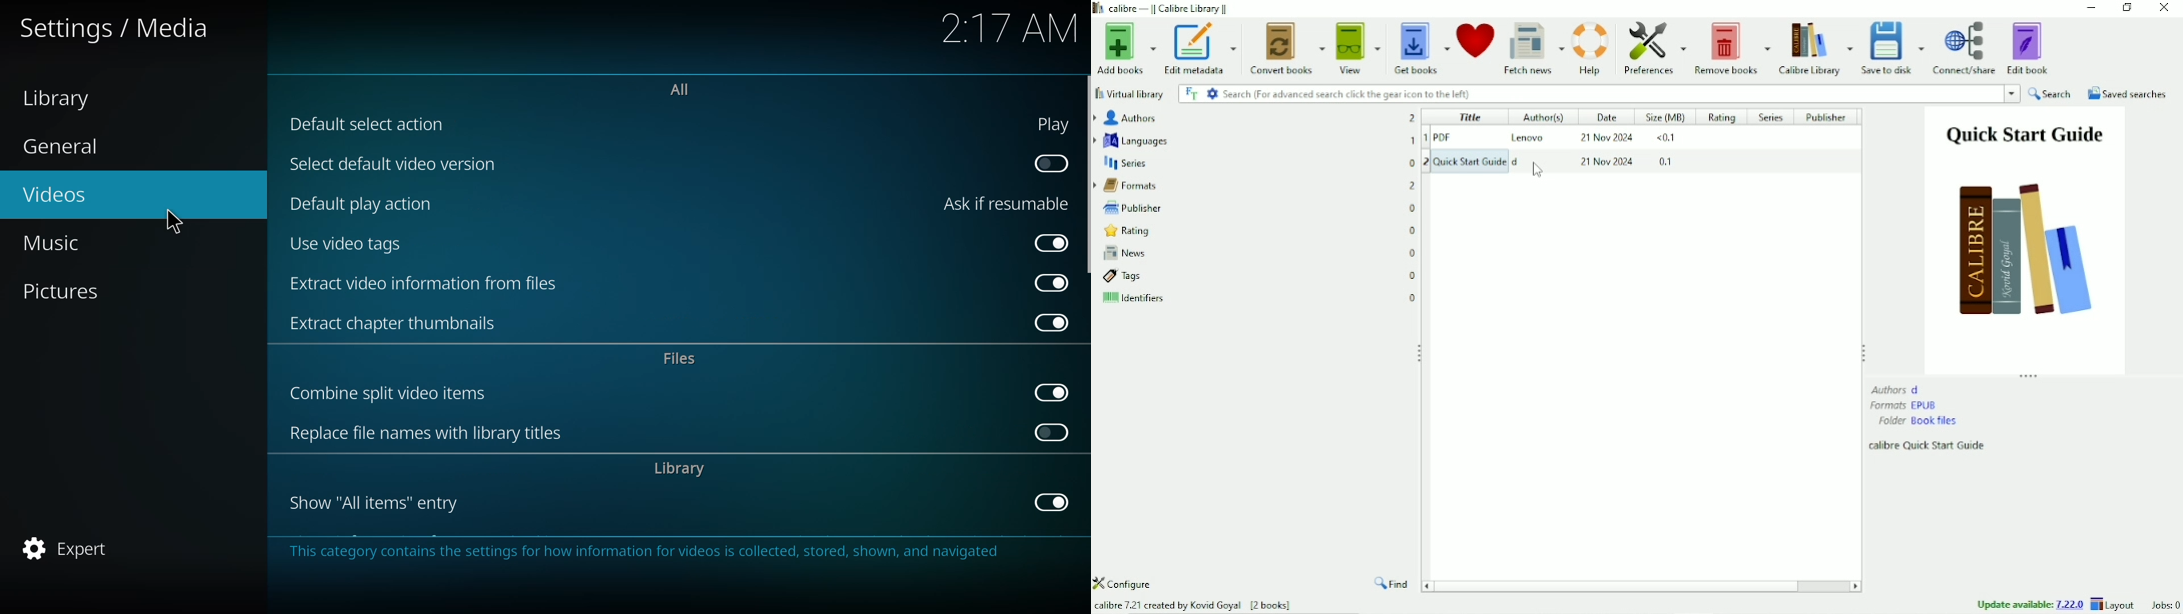  What do you see at coordinates (1475, 40) in the screenshot?
I see `Donate` at bounding box center [1475, 40].